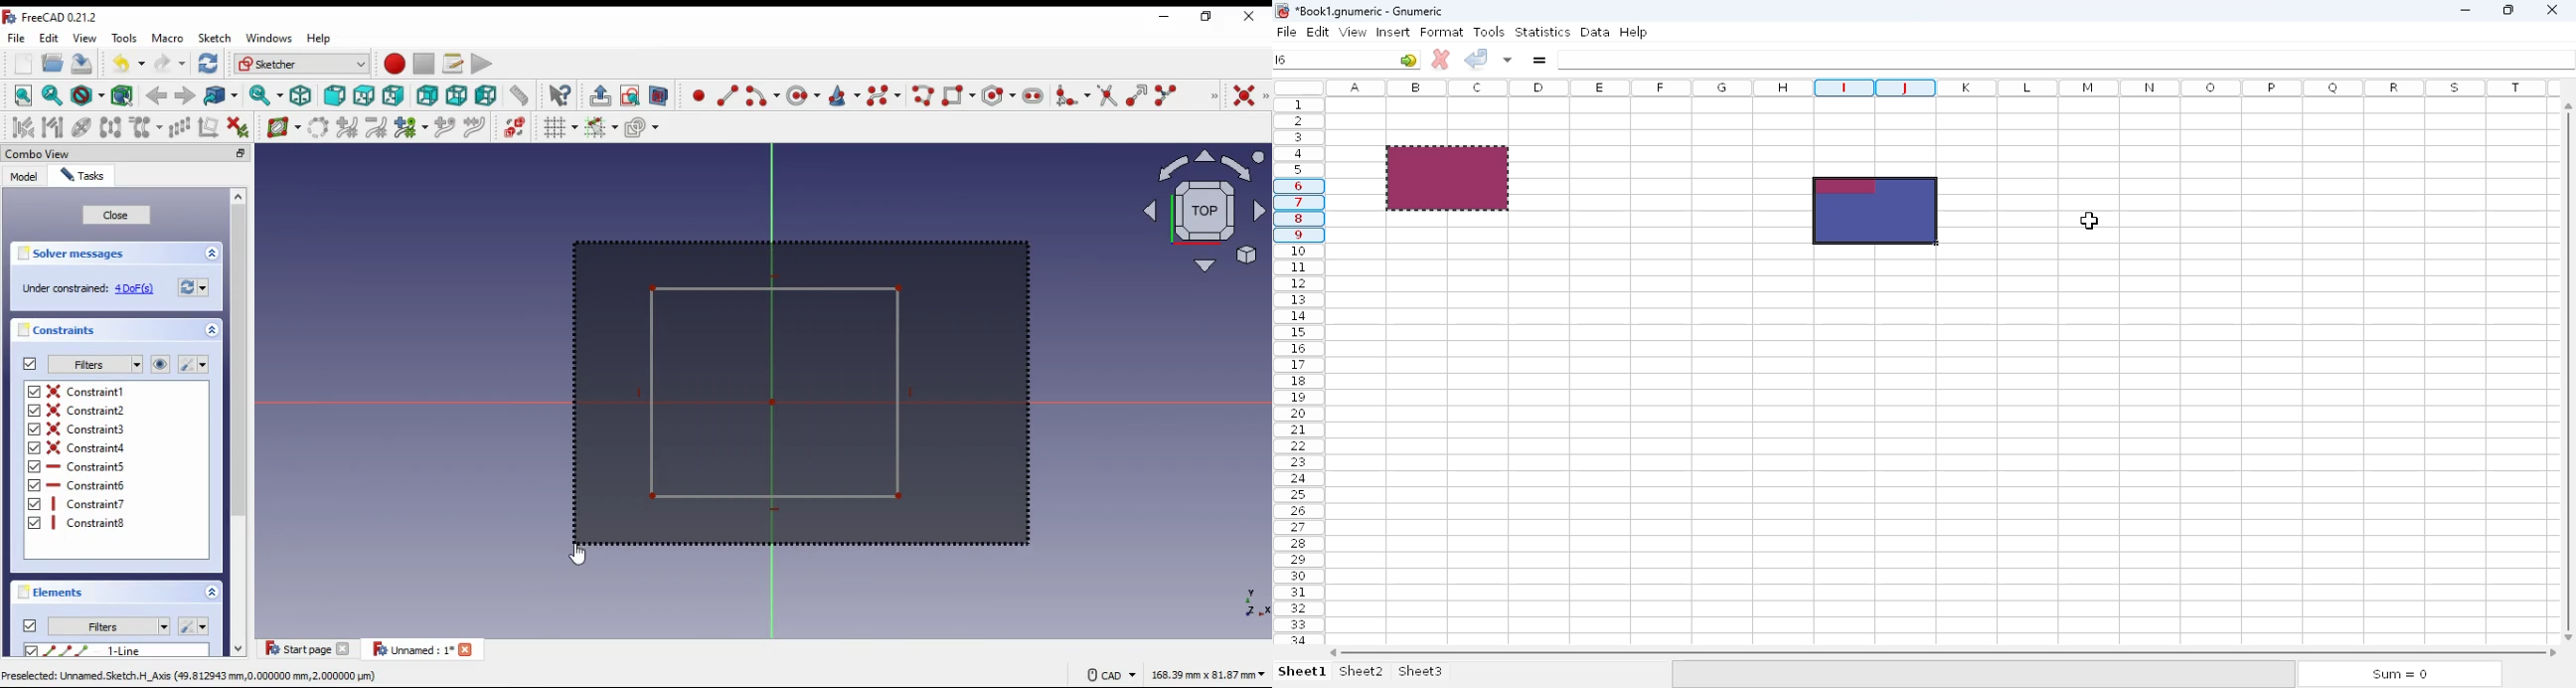 This screenshot has height=700, width=2576. I want to click on left, so click(487, 95).